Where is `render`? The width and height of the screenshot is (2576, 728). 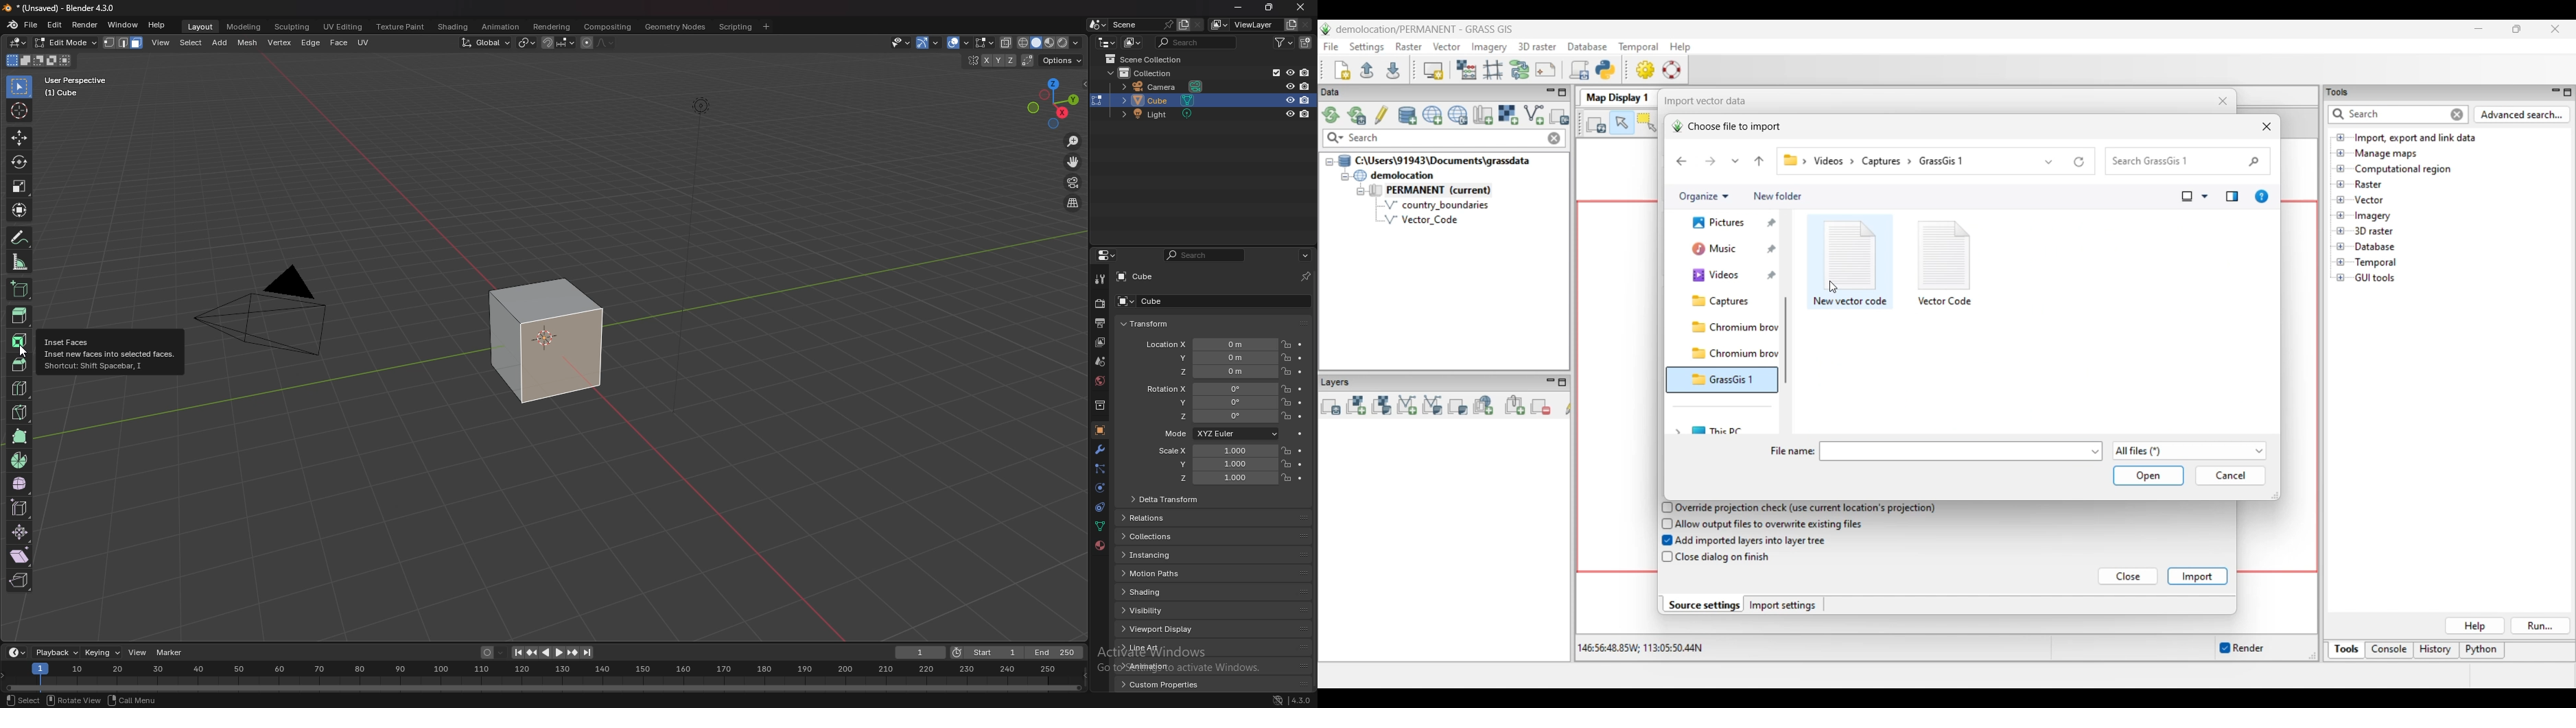
render is located at coordinates (86, 25).